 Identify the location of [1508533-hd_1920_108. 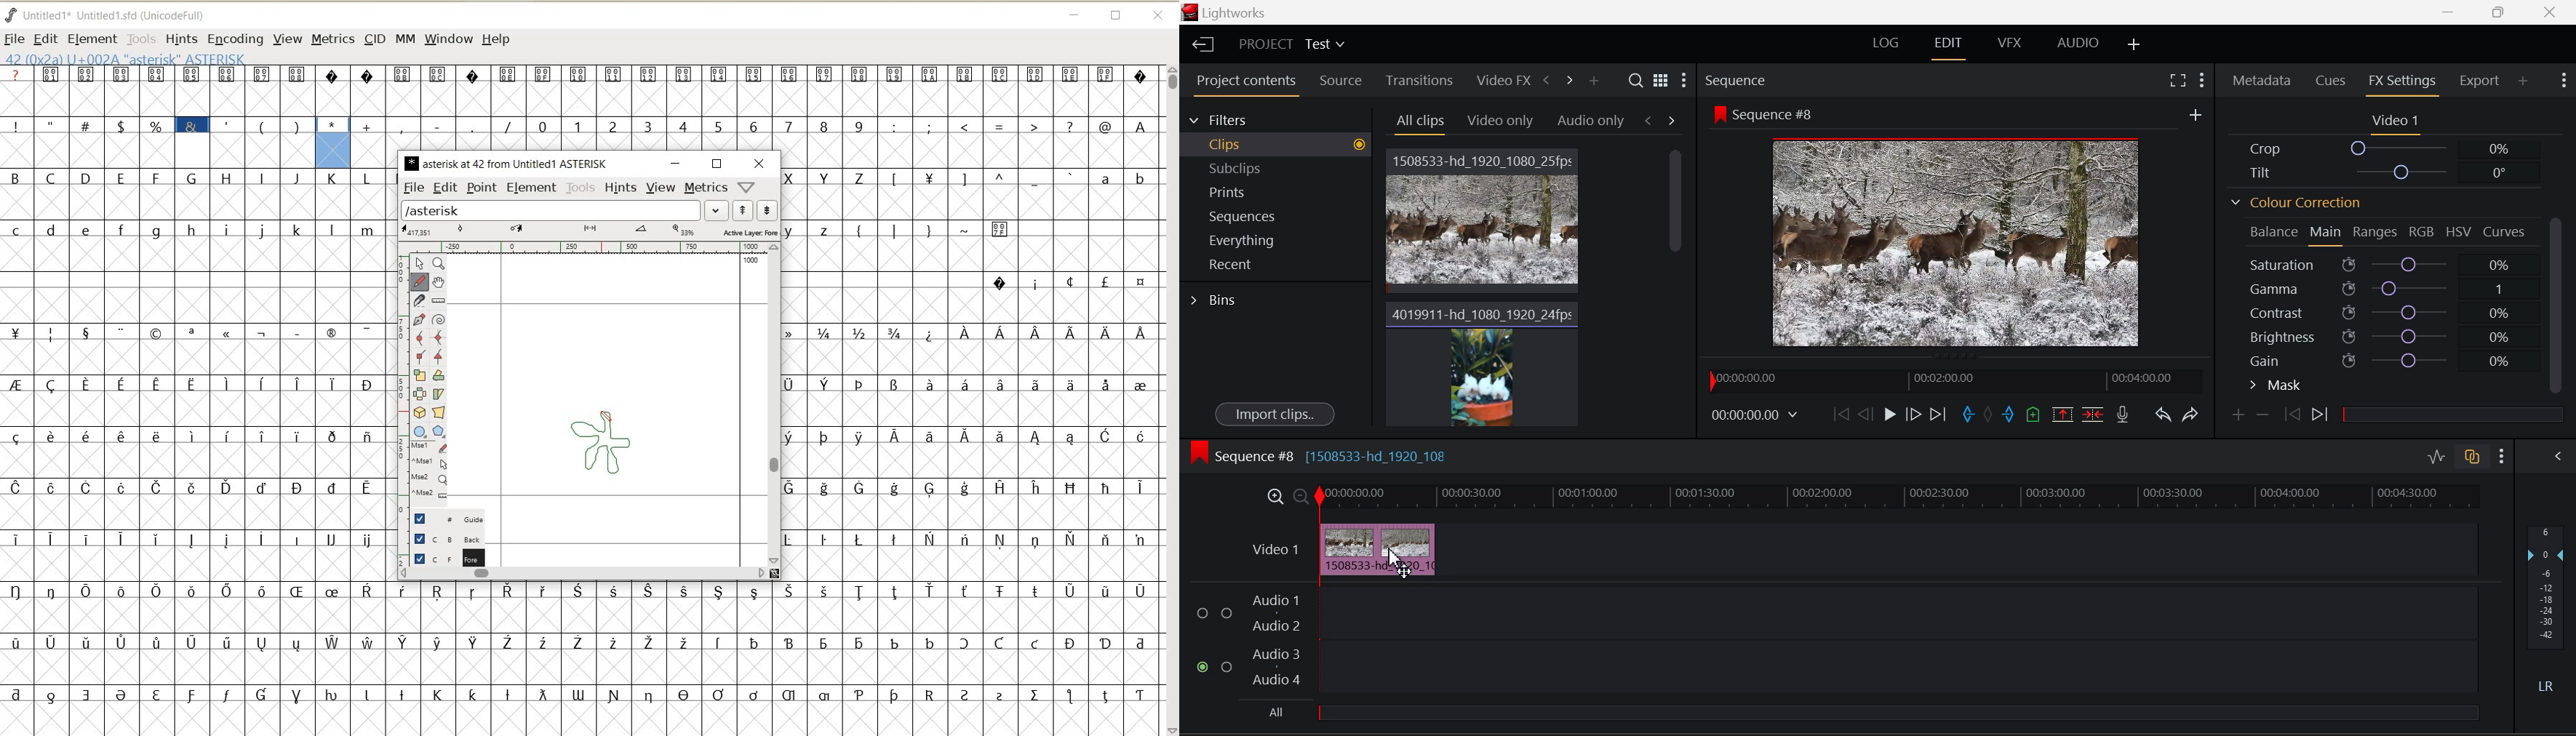
(1379, 457).